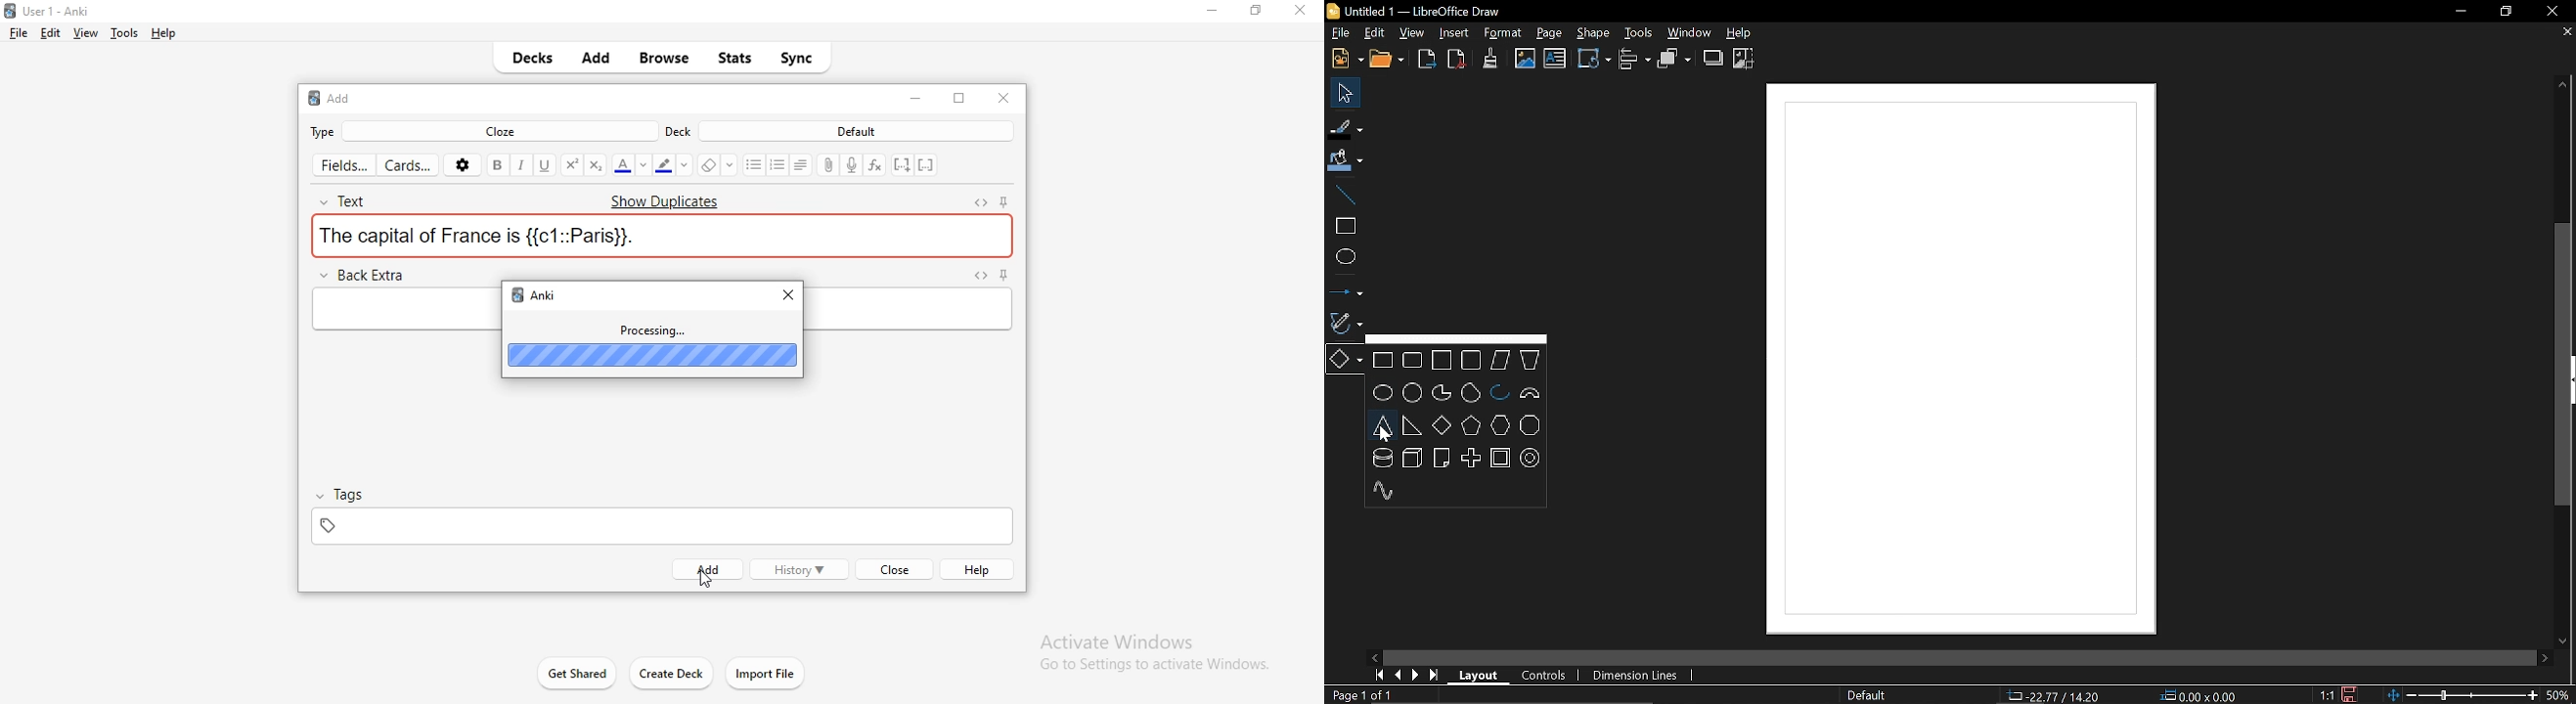 This screenshot has height=728, width=2576. What do you see at coordinates (1636, 31) in the screenshot?
I see `Tools` at bounding box center [1636, 31].